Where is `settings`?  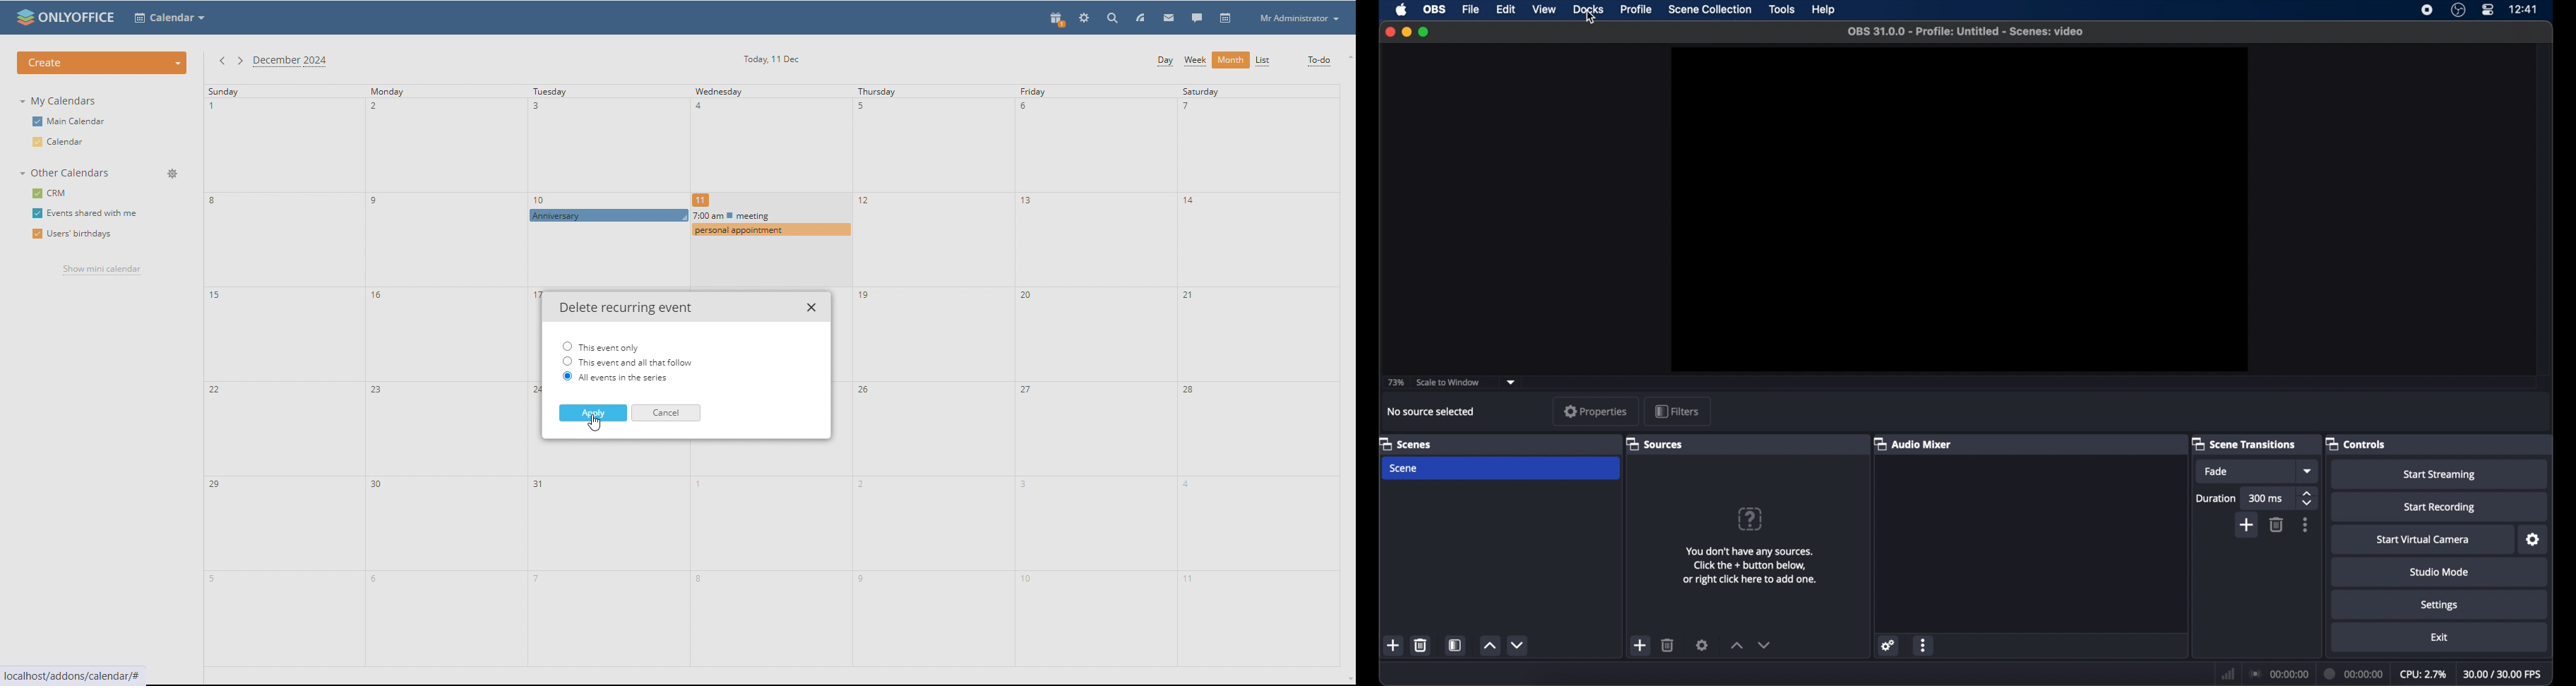 settings is located at coordinates (2440, 606).